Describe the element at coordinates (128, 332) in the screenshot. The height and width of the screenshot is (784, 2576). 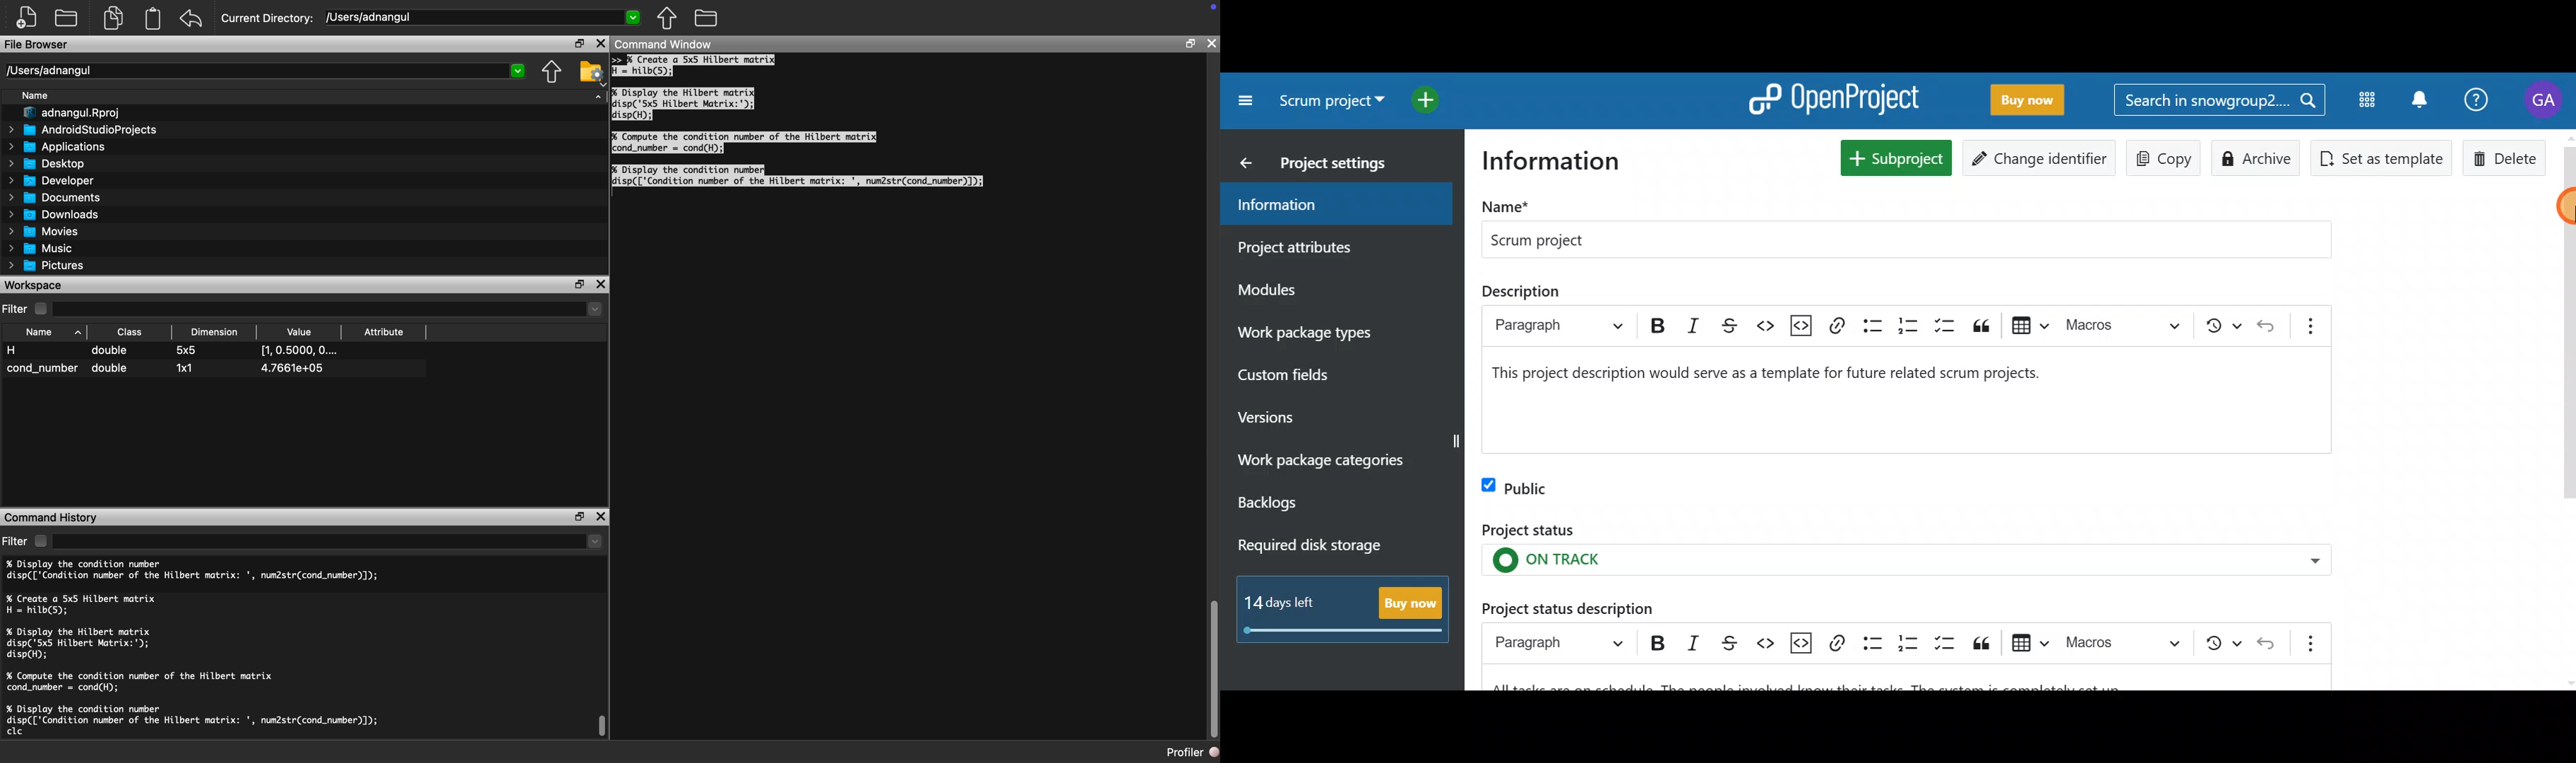
I see `Class` at that location.